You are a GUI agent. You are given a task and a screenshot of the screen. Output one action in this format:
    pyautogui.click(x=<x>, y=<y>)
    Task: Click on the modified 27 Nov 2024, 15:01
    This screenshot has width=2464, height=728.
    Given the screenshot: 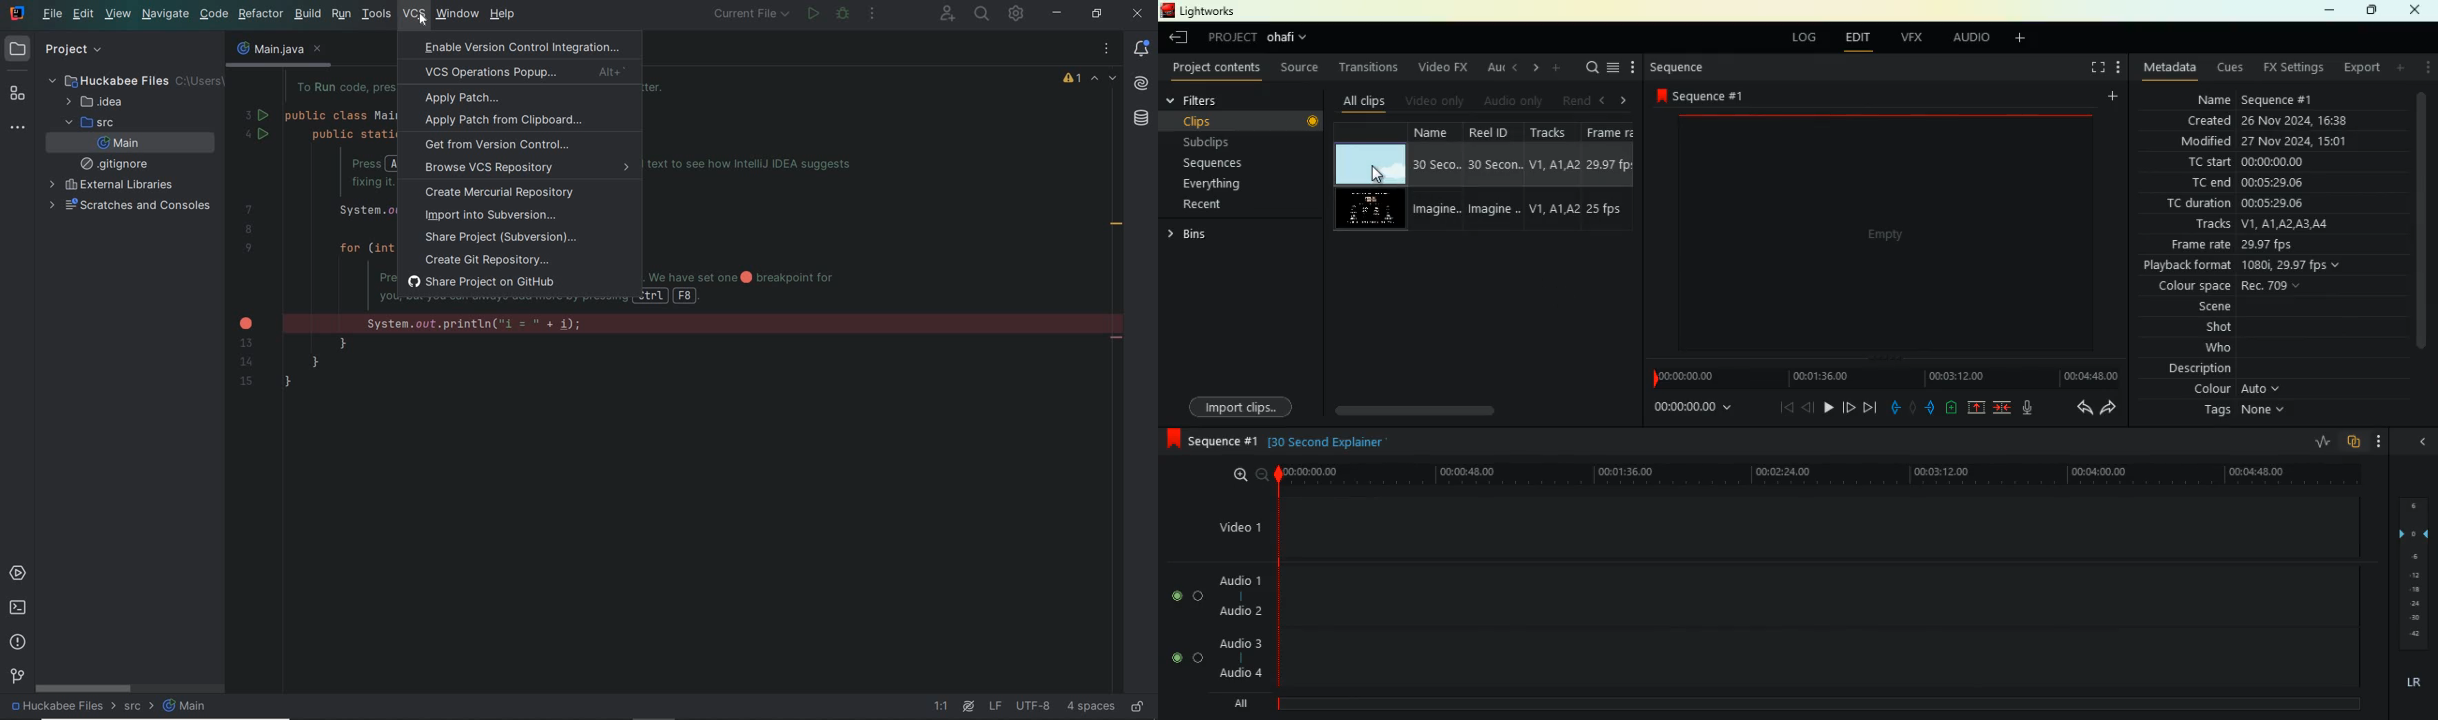 What is the action you would take?
    pyautogui.click(x=2270, y=141)
    